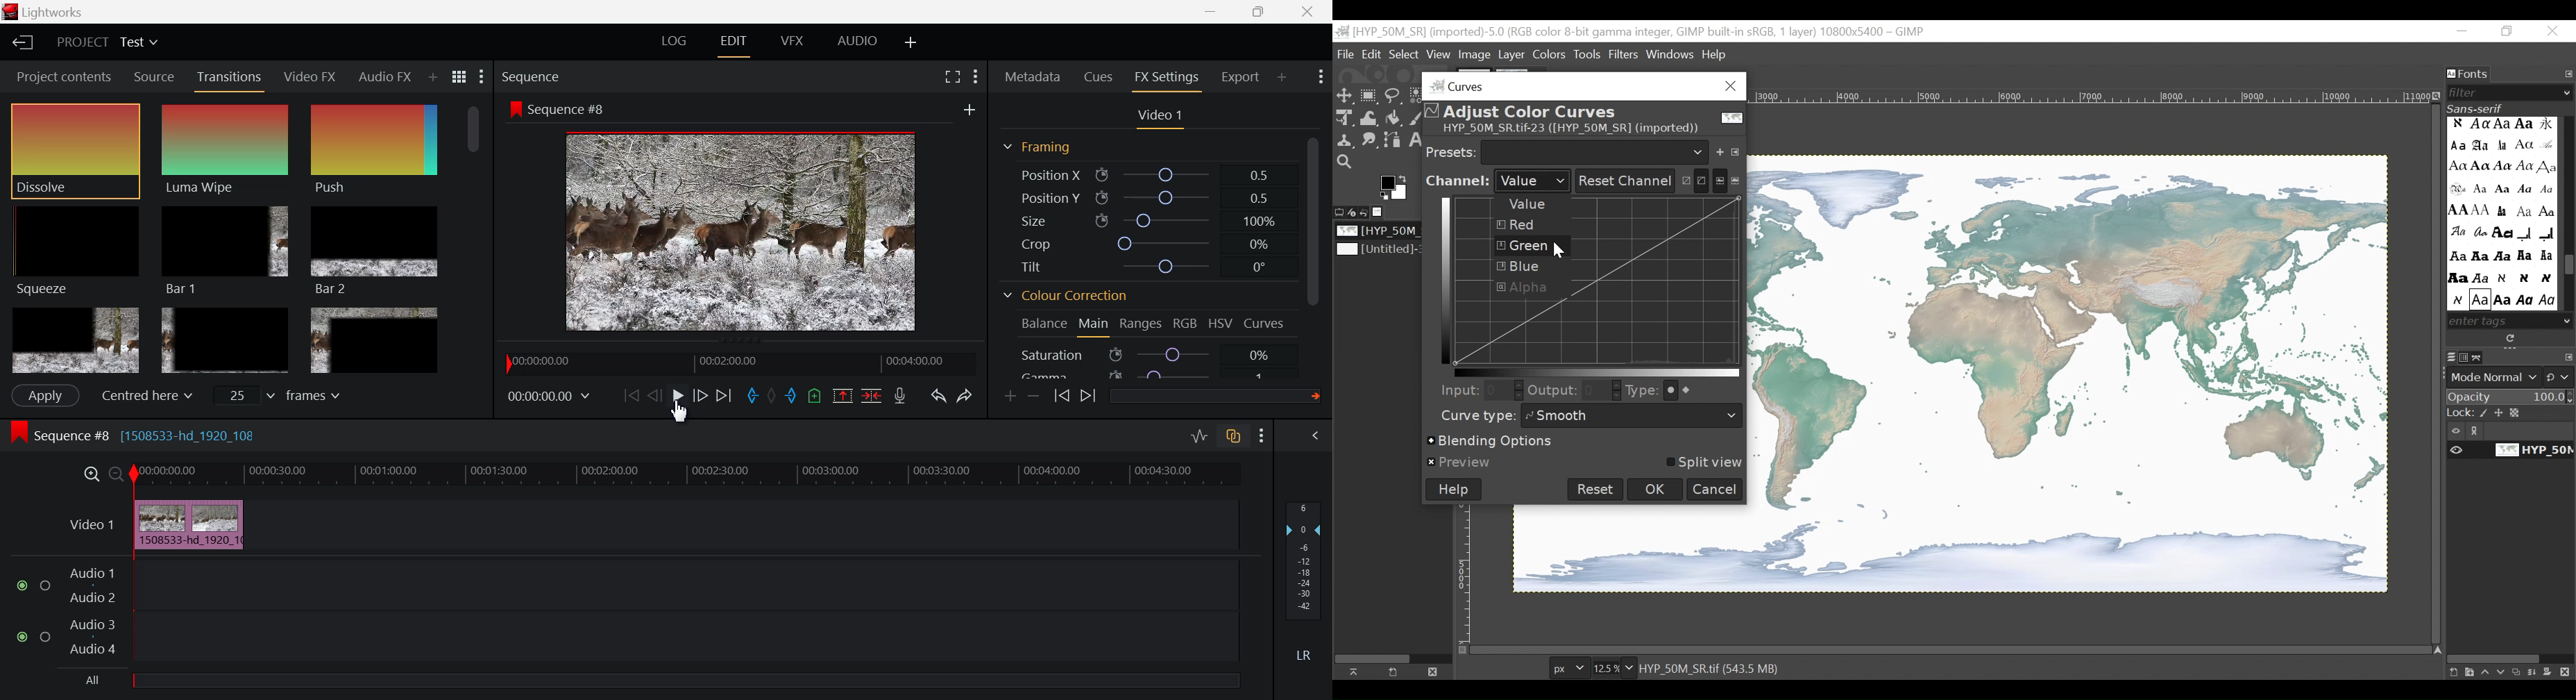 The width and height of the screenshot is (2576, 700). What do you see at coordinates (374, 149) in the screenshot?
I see `Push` at bounding box center [374, 149].